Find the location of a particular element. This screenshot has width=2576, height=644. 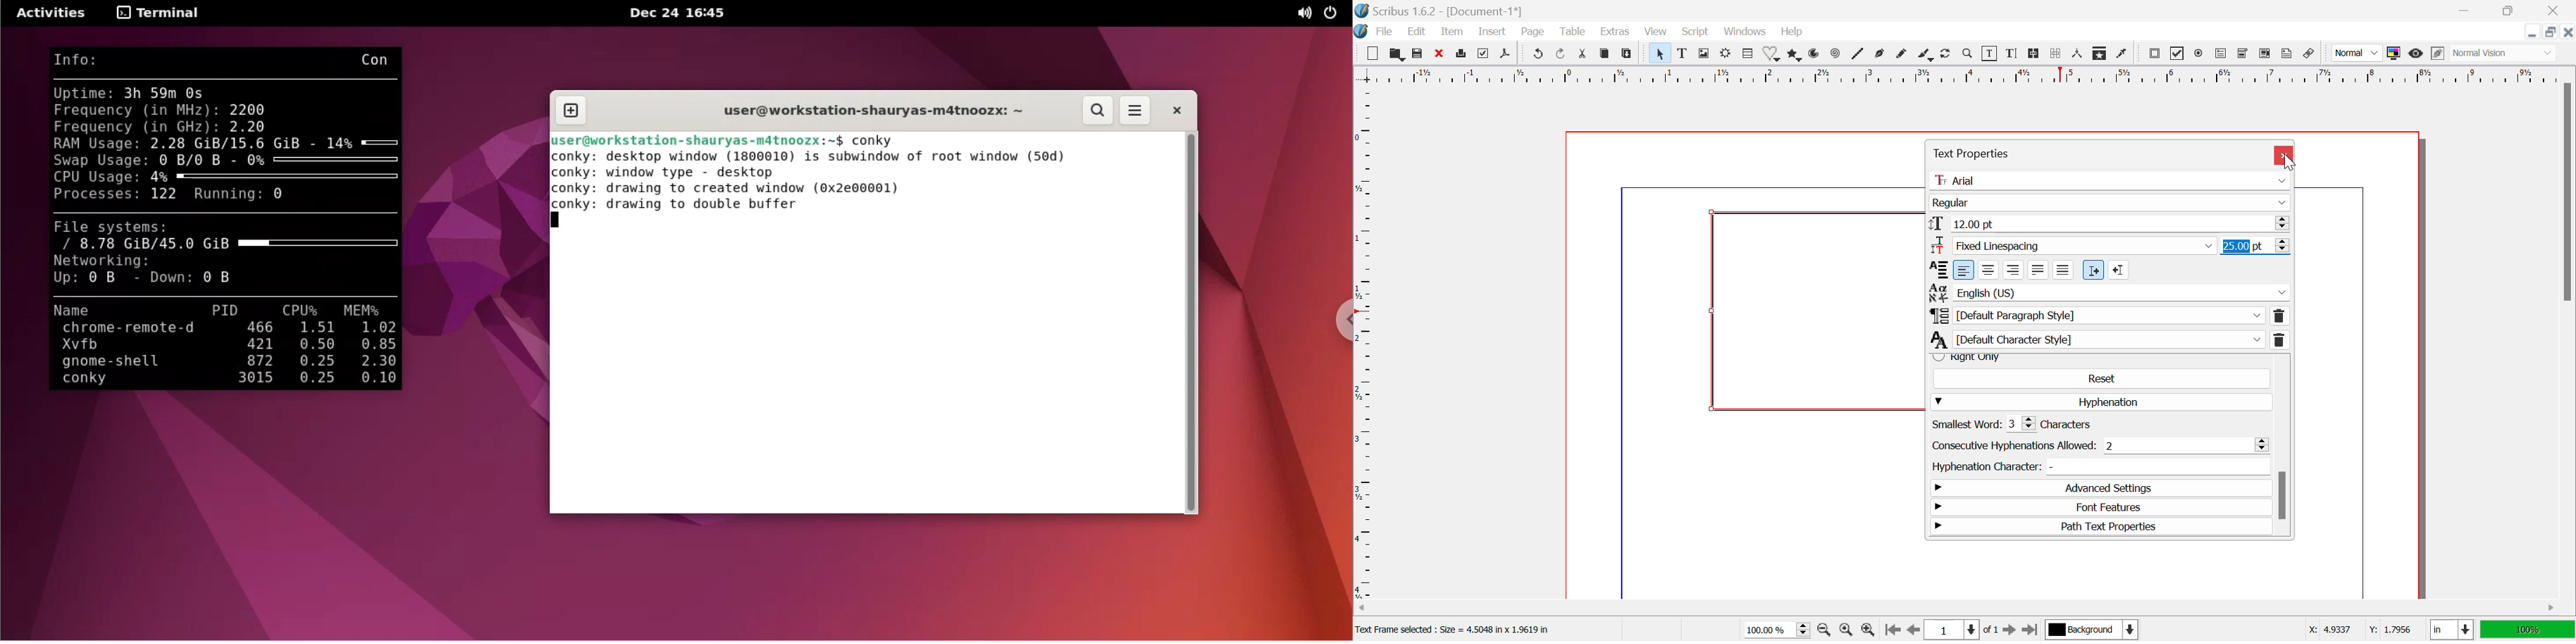

Normal Vision is located at coordinates (2506, 54).